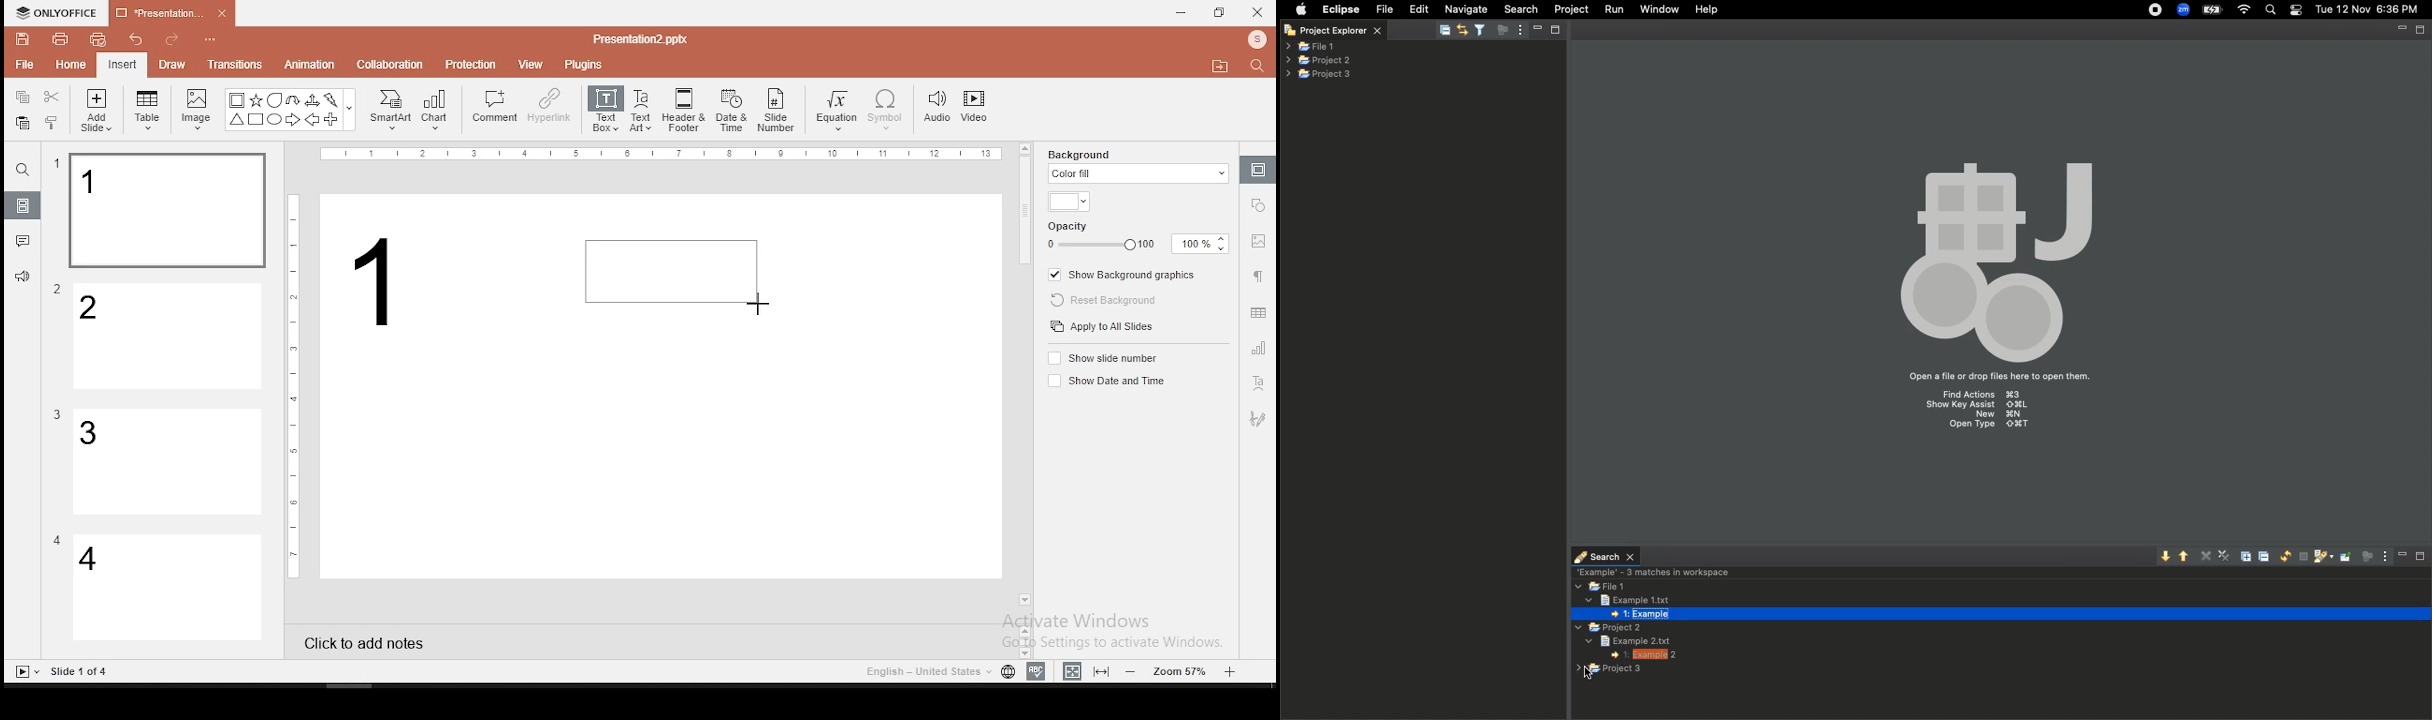 This screenshot has width=2436, height=728. Describe the element at coordinates (57, 164) in the screenshot. I see `` at that location.